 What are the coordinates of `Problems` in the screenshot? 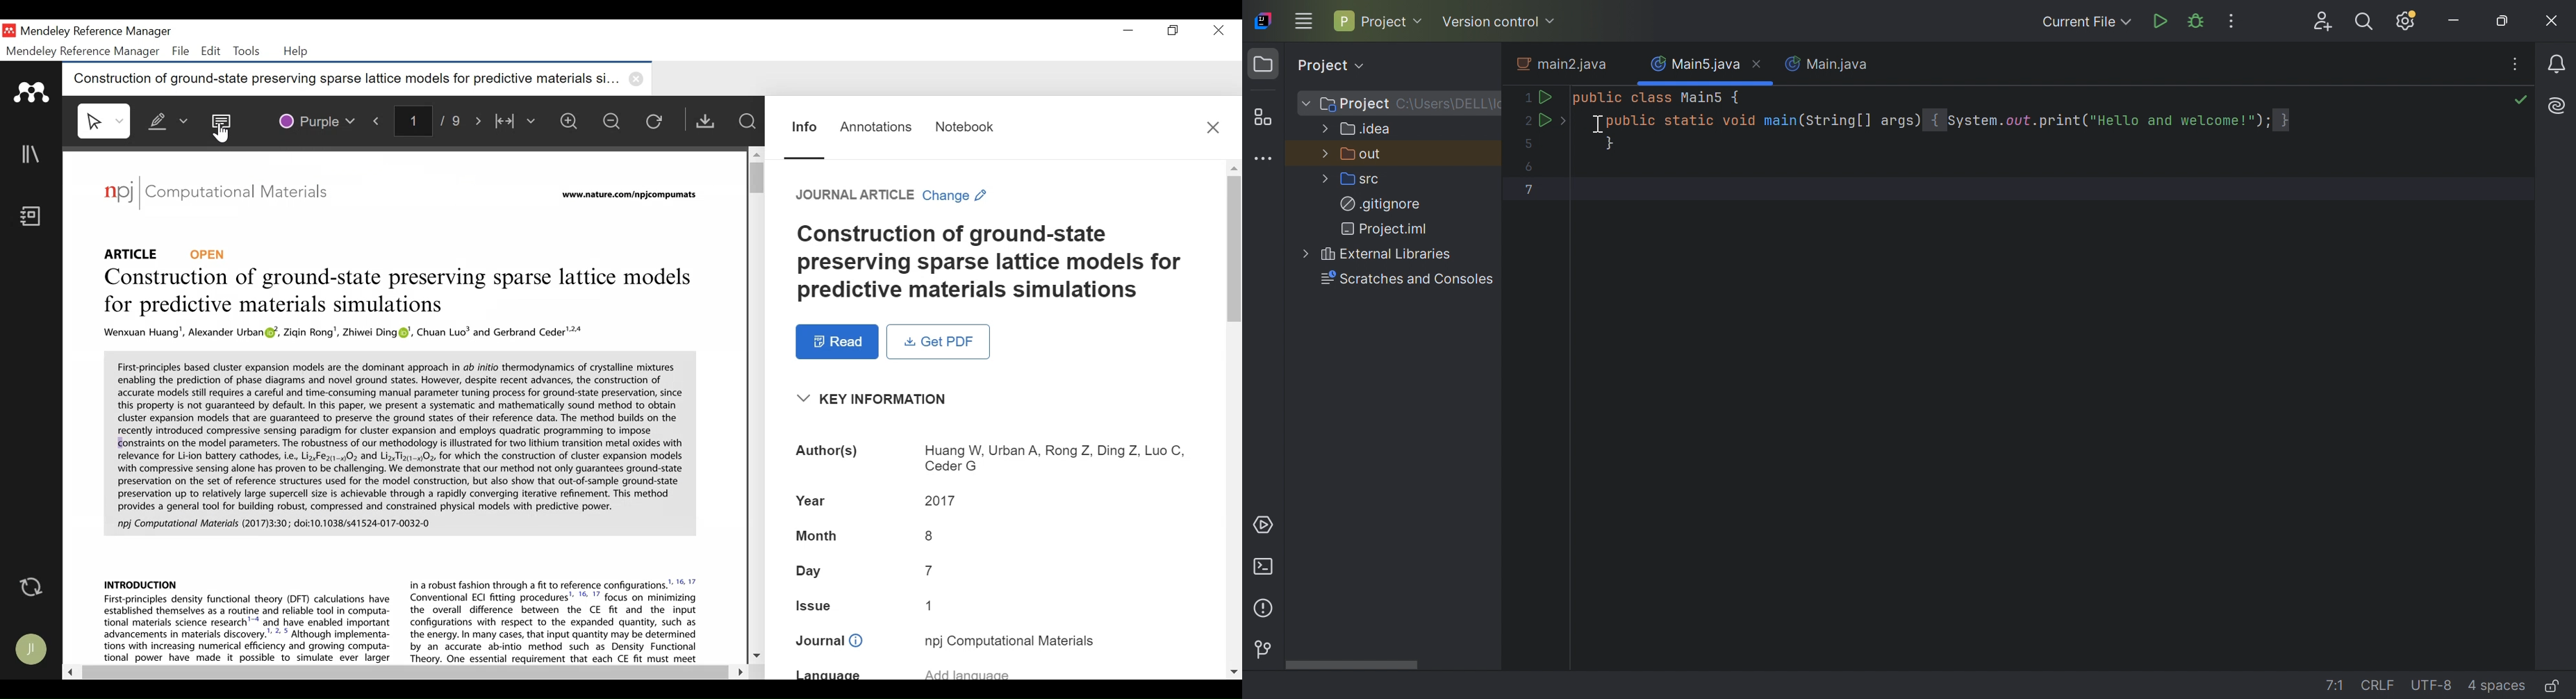 It's located at (1265, 609).